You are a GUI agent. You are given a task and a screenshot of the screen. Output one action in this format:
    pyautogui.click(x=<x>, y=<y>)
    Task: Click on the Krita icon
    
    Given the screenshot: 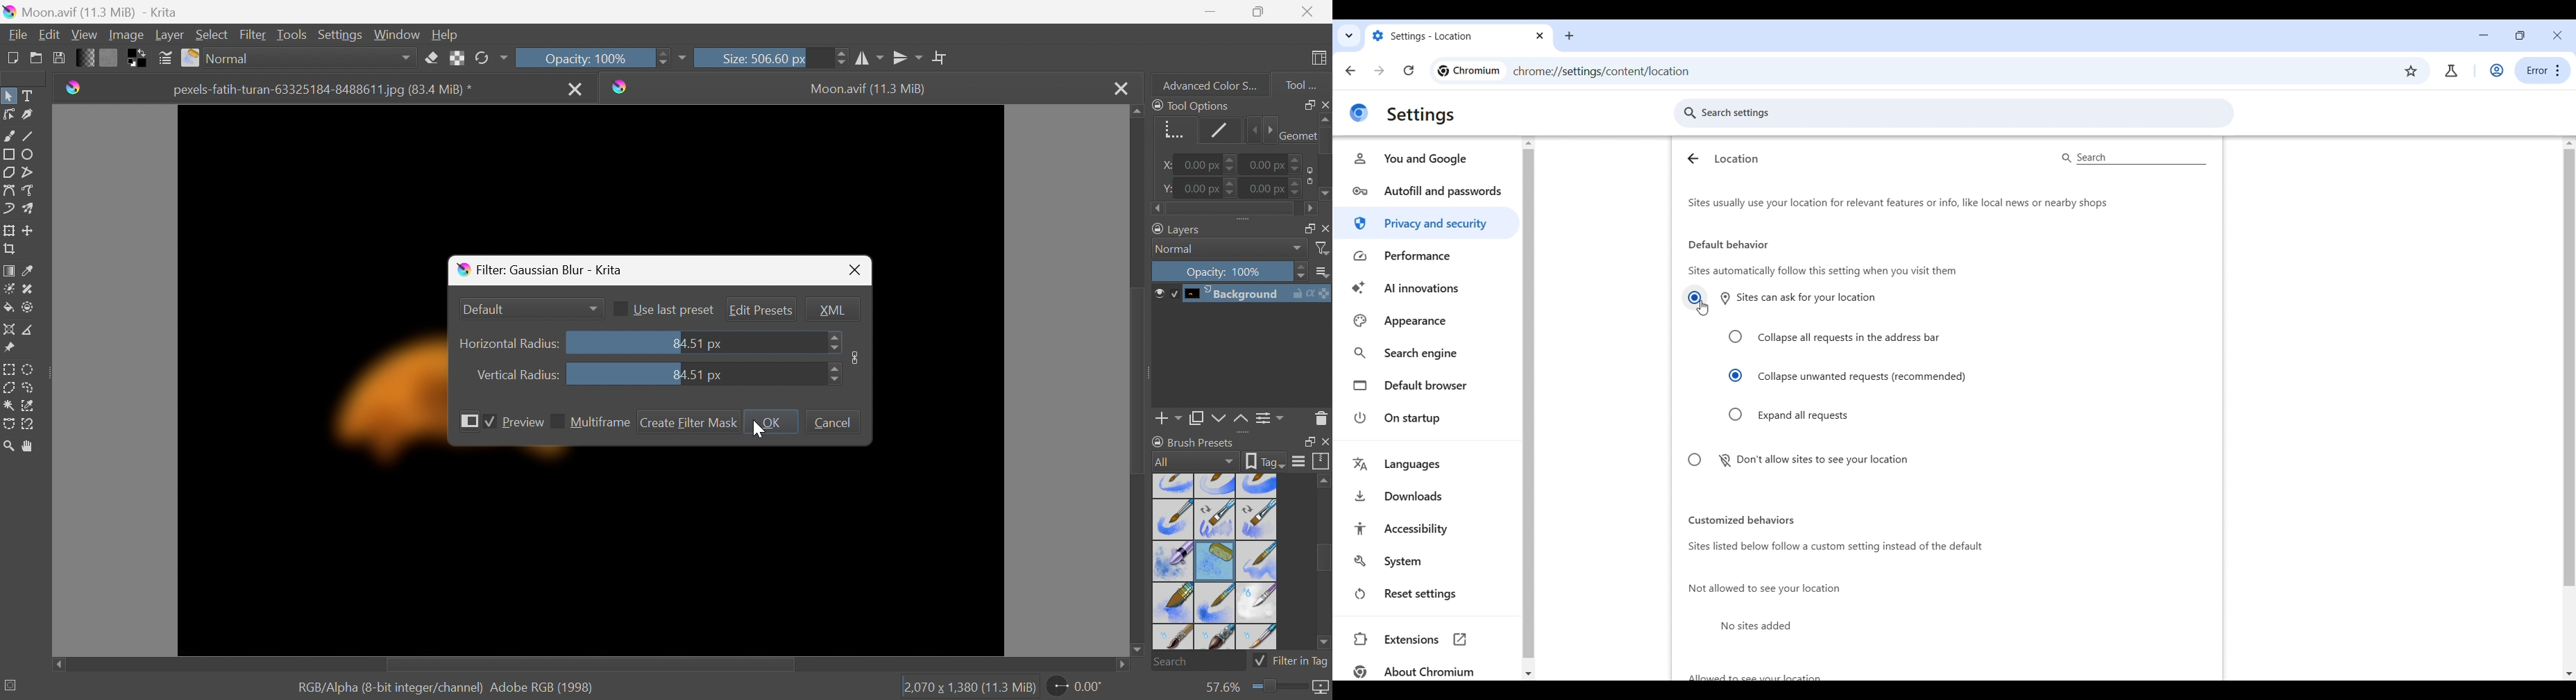 What is the action you would take?
    pyautogui.click(x=71, y=90)
    